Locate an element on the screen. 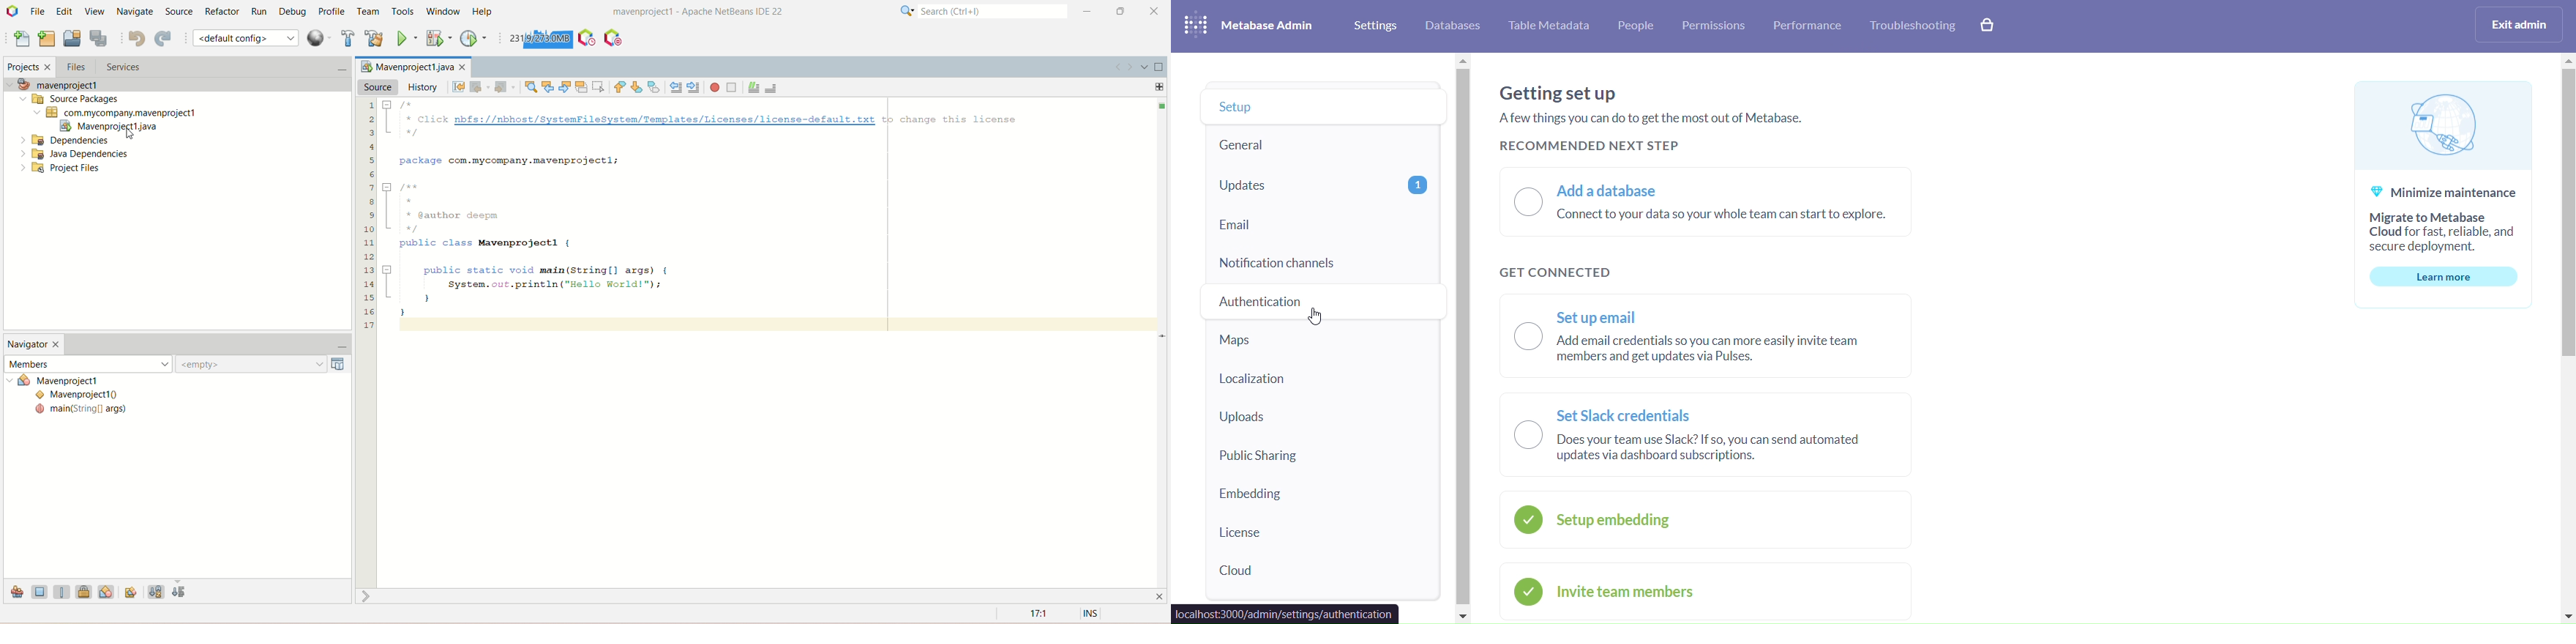  invite team members is located at coordinates (1710, 593).